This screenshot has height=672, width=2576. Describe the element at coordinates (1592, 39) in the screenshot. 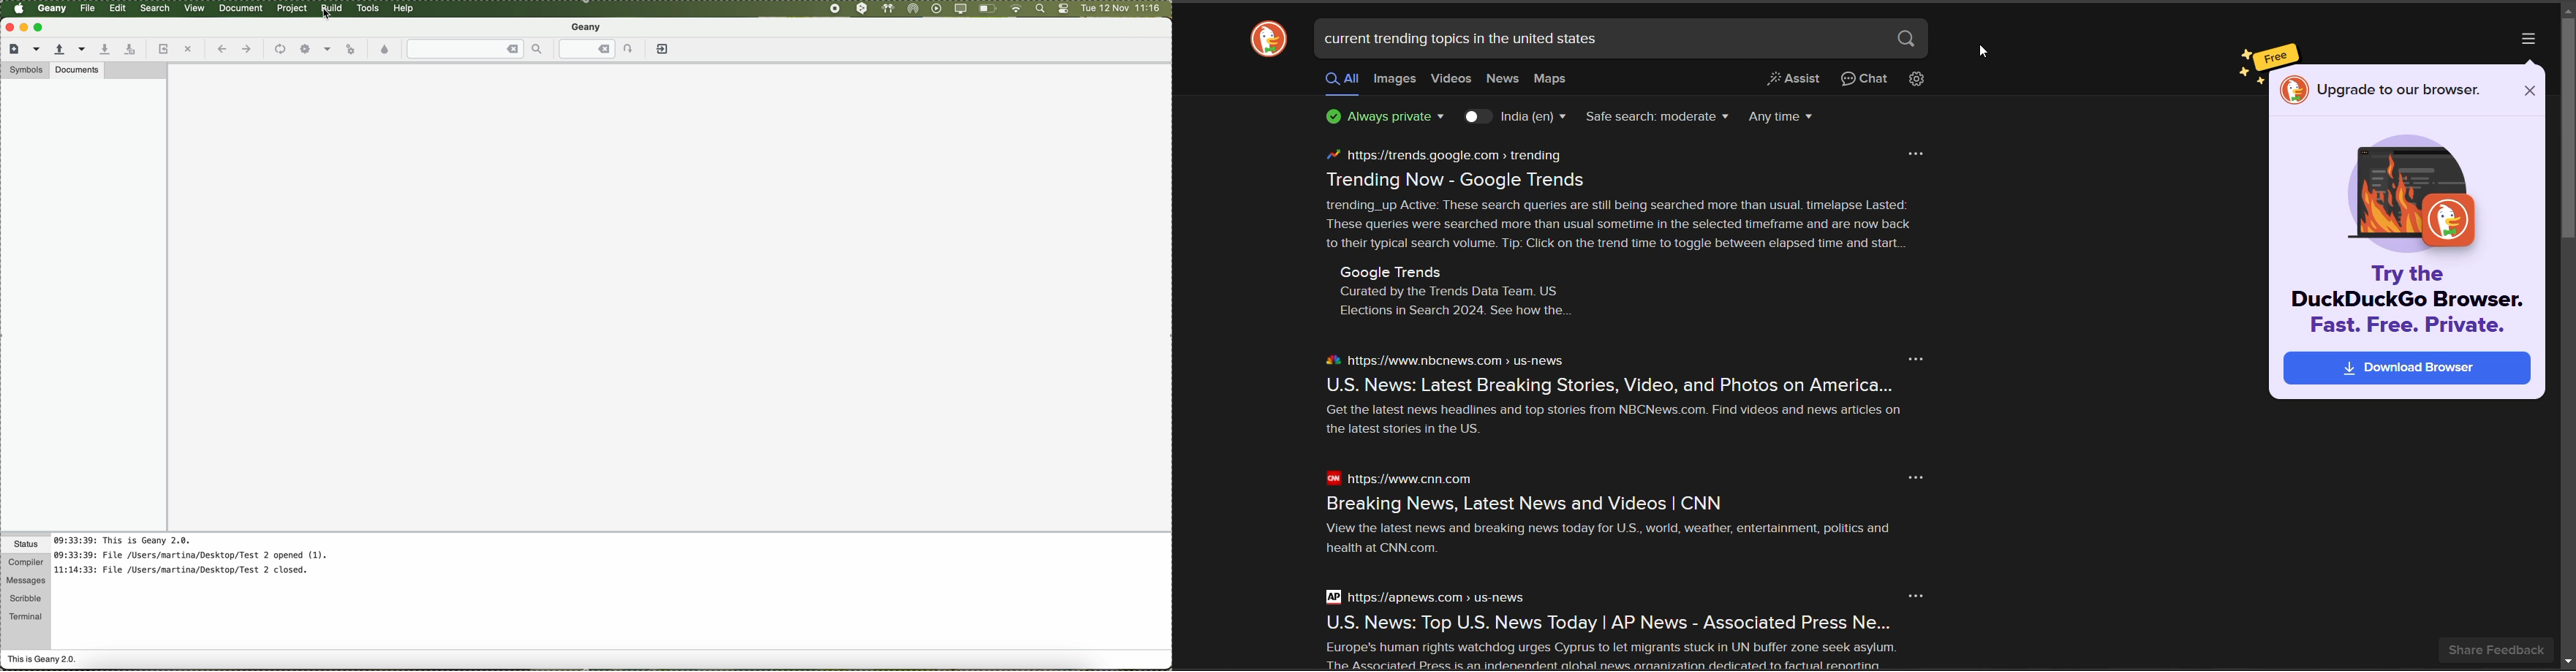

I see `current trending topics in the united states` at that location.